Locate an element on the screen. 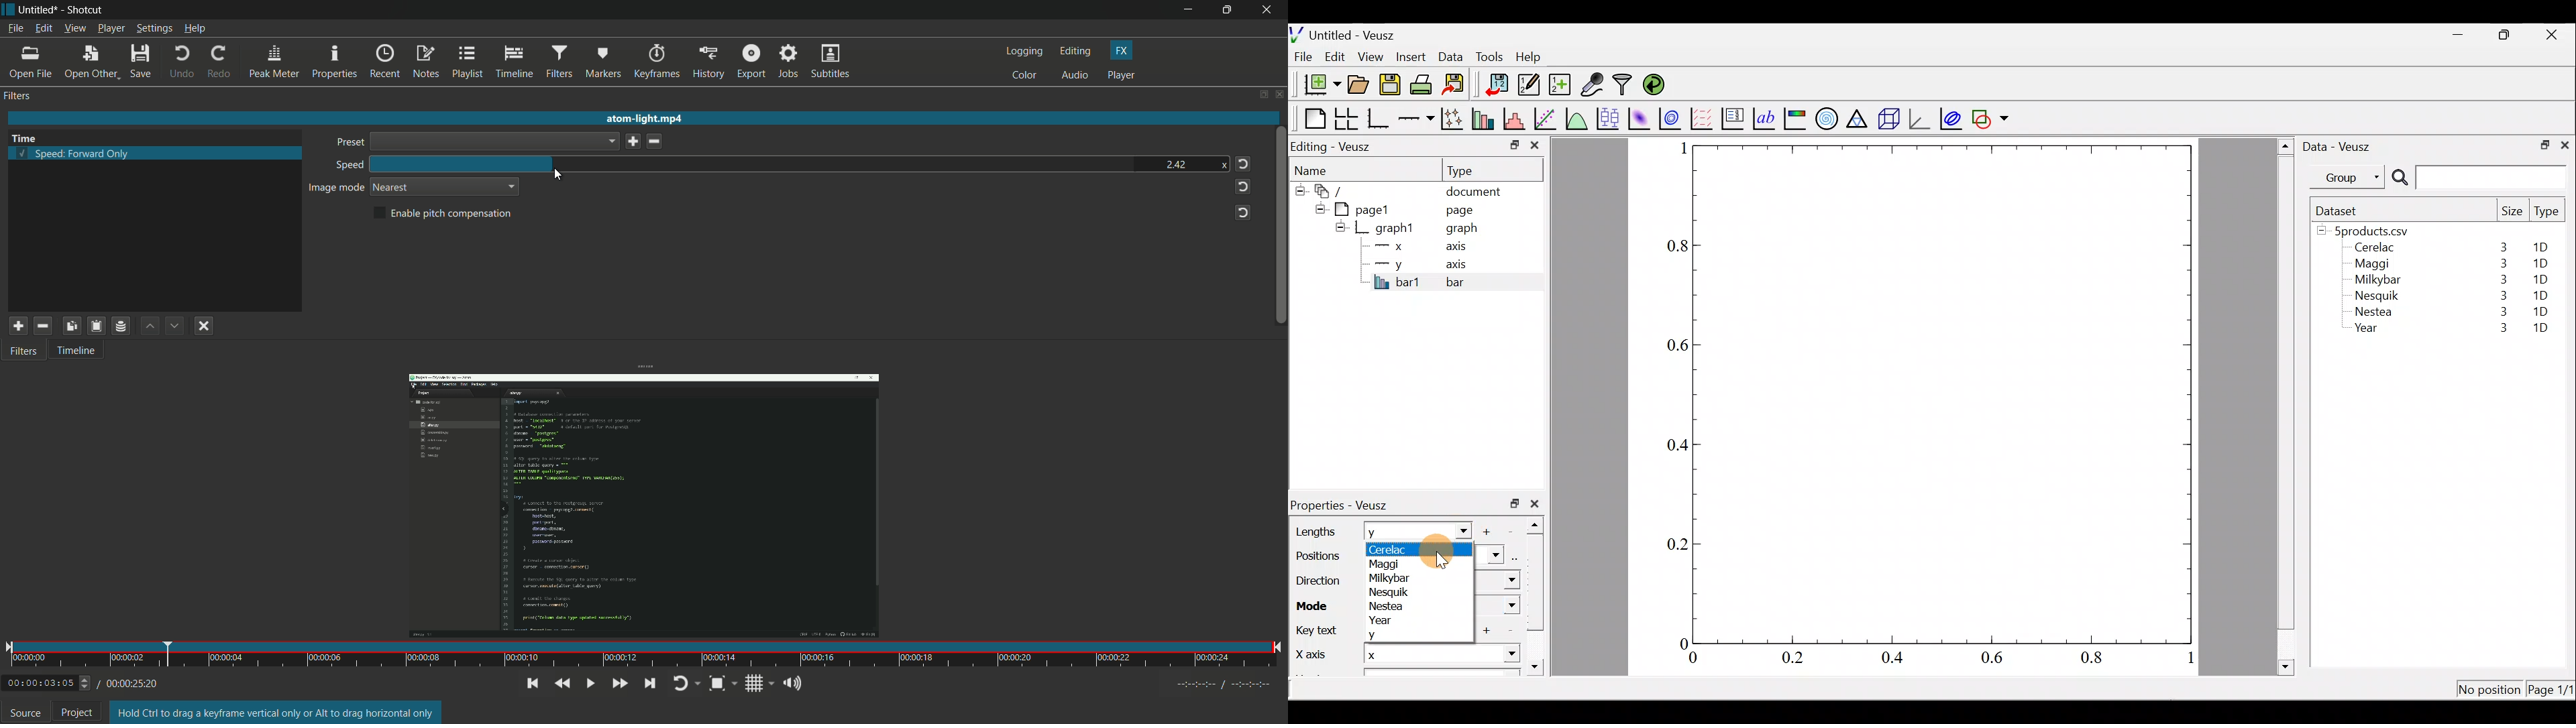 The height and width of the screenshot is (728, 2576). move filter up is located at coordinates (148, 325).